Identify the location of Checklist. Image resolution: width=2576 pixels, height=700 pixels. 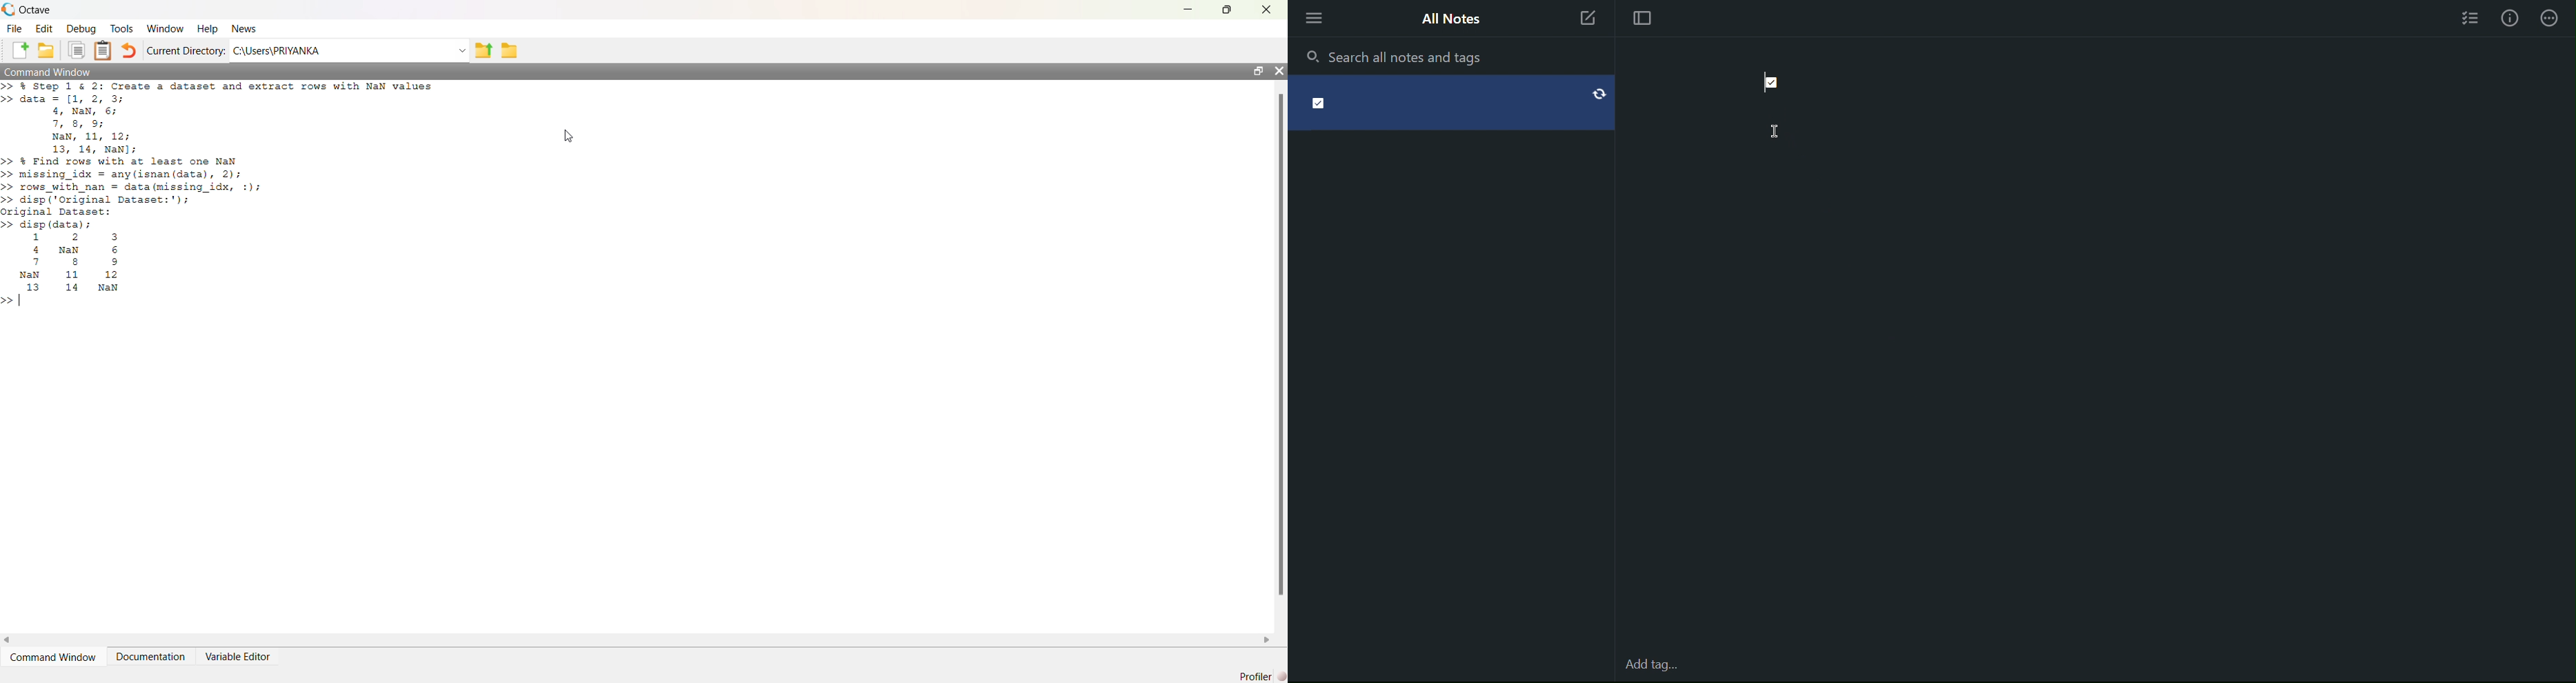
(2466, 21).